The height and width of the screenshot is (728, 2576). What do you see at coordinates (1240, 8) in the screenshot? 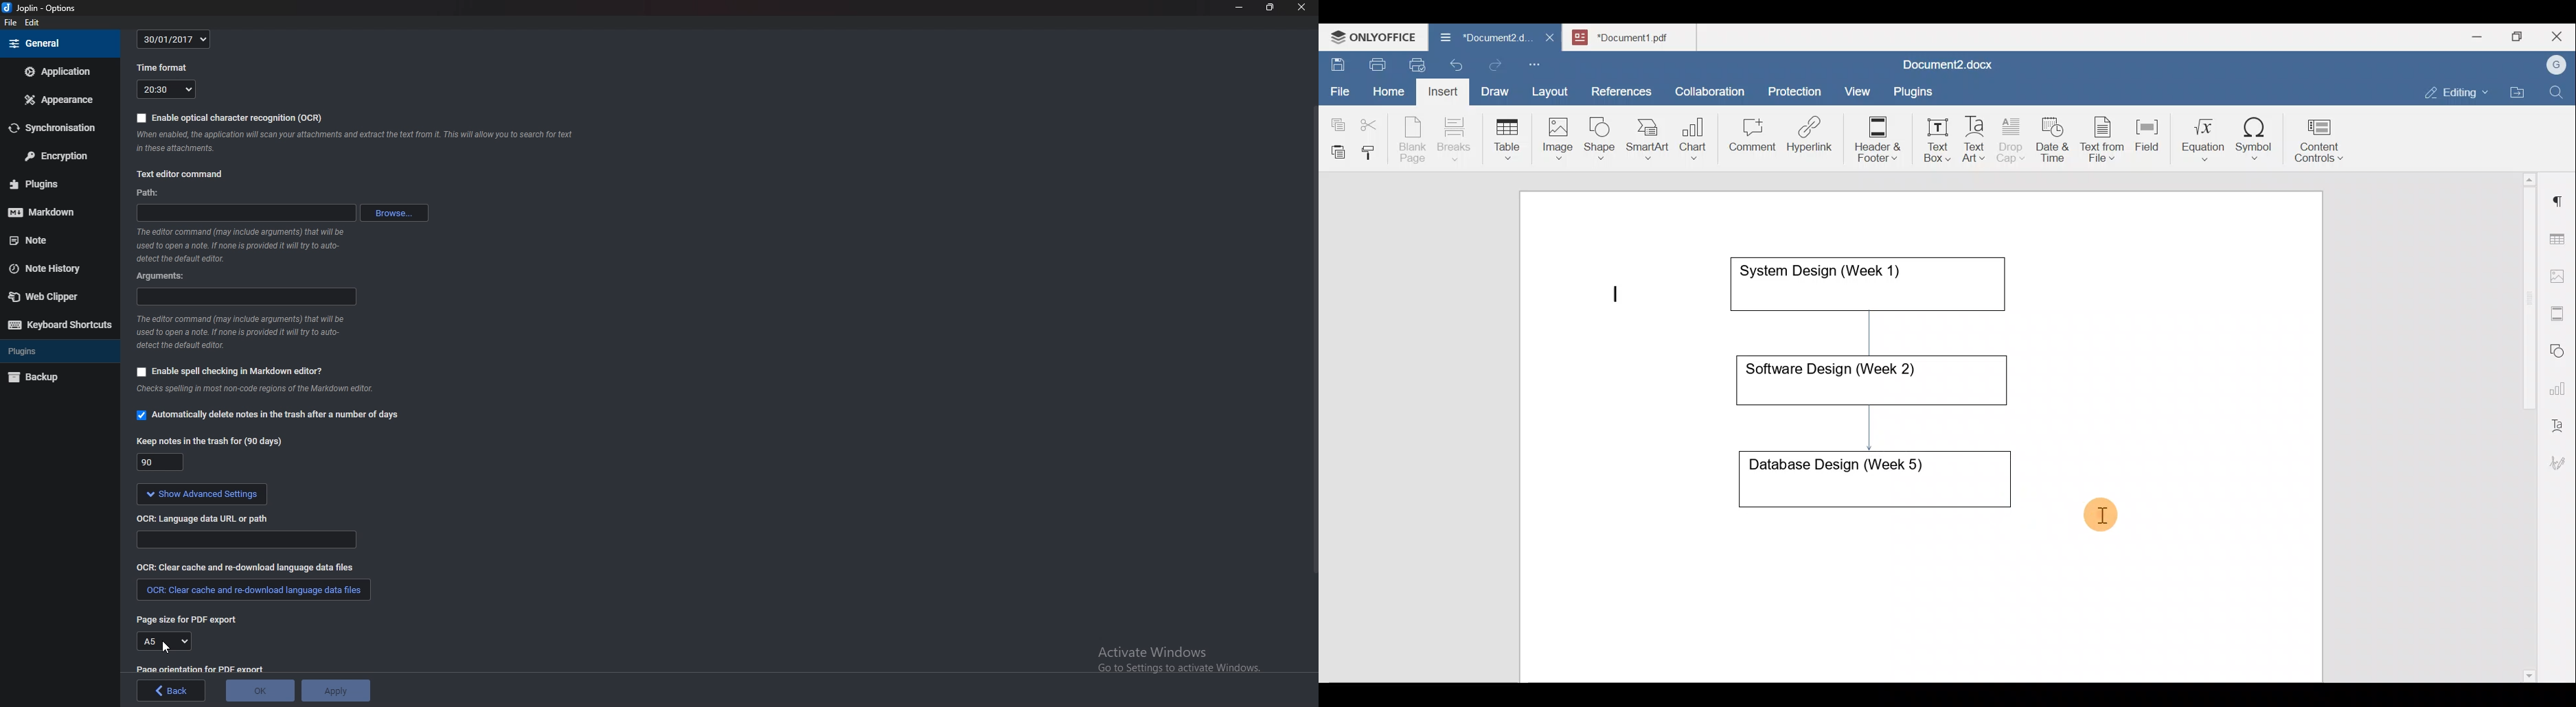
I see `Minimize` at bounding box center [1240, 8].